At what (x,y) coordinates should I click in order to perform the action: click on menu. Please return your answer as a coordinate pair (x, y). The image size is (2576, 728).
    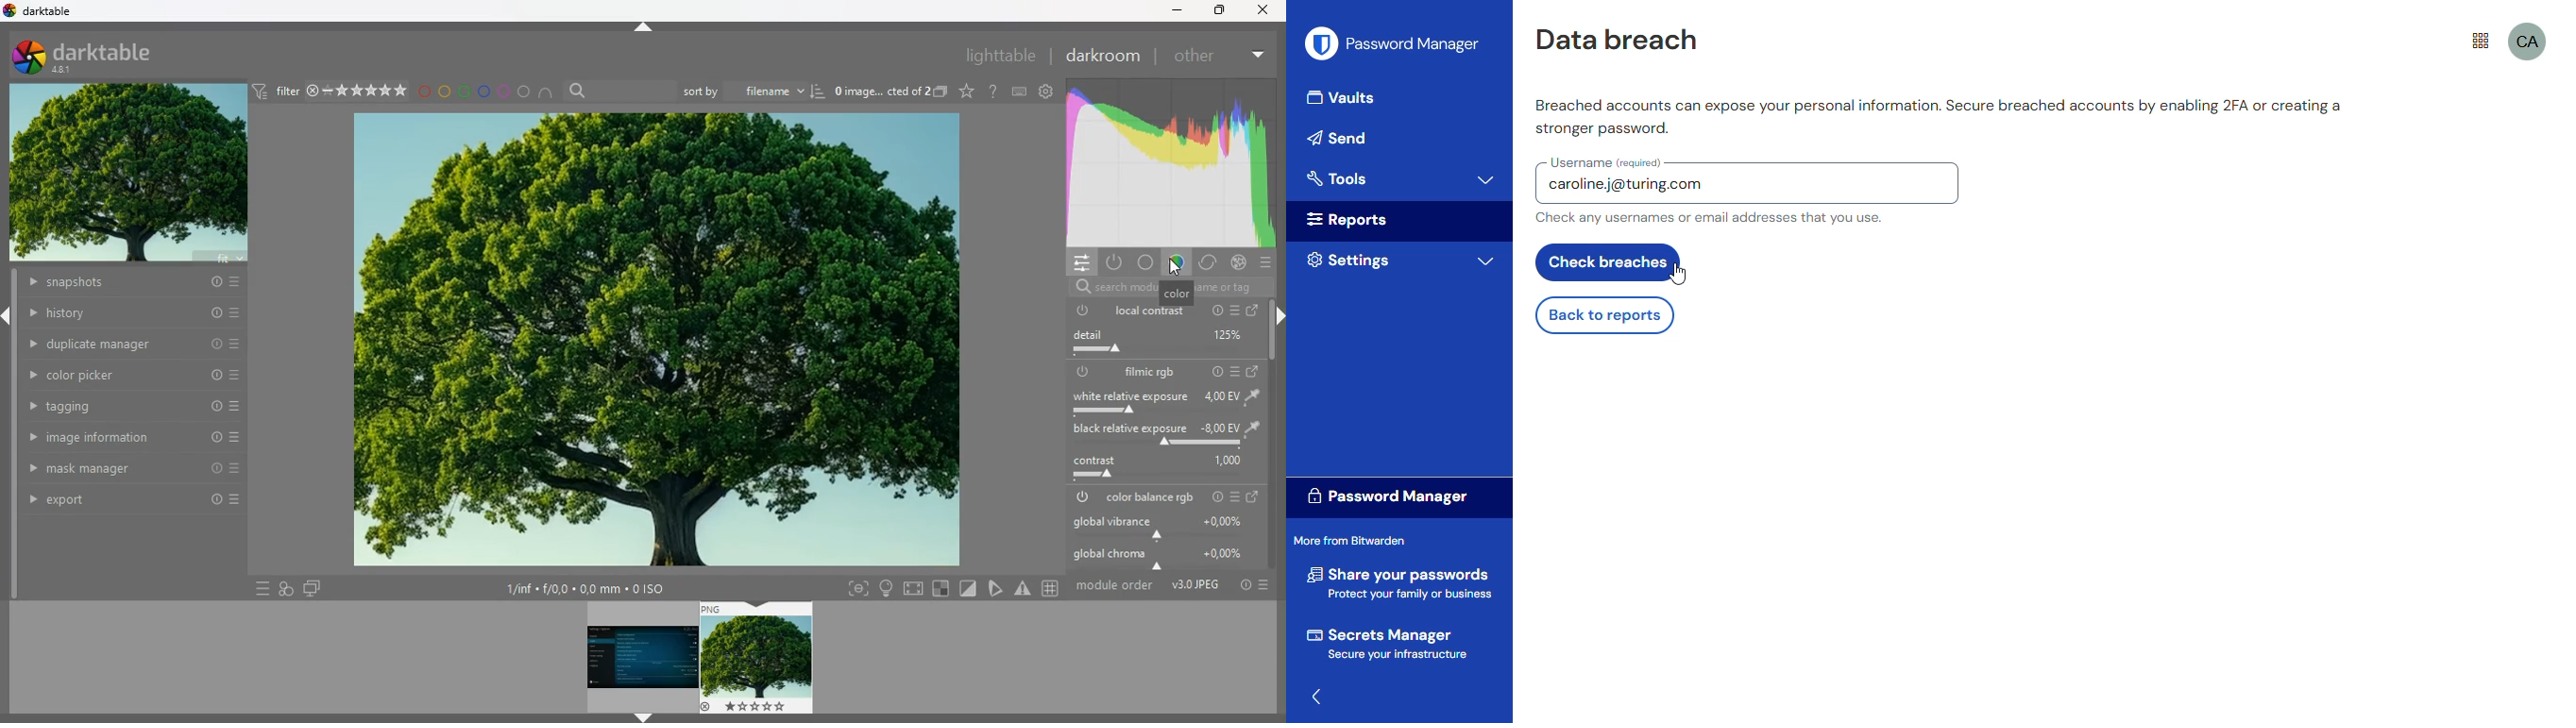
    Looking at the image, I should click on (1268, 264).